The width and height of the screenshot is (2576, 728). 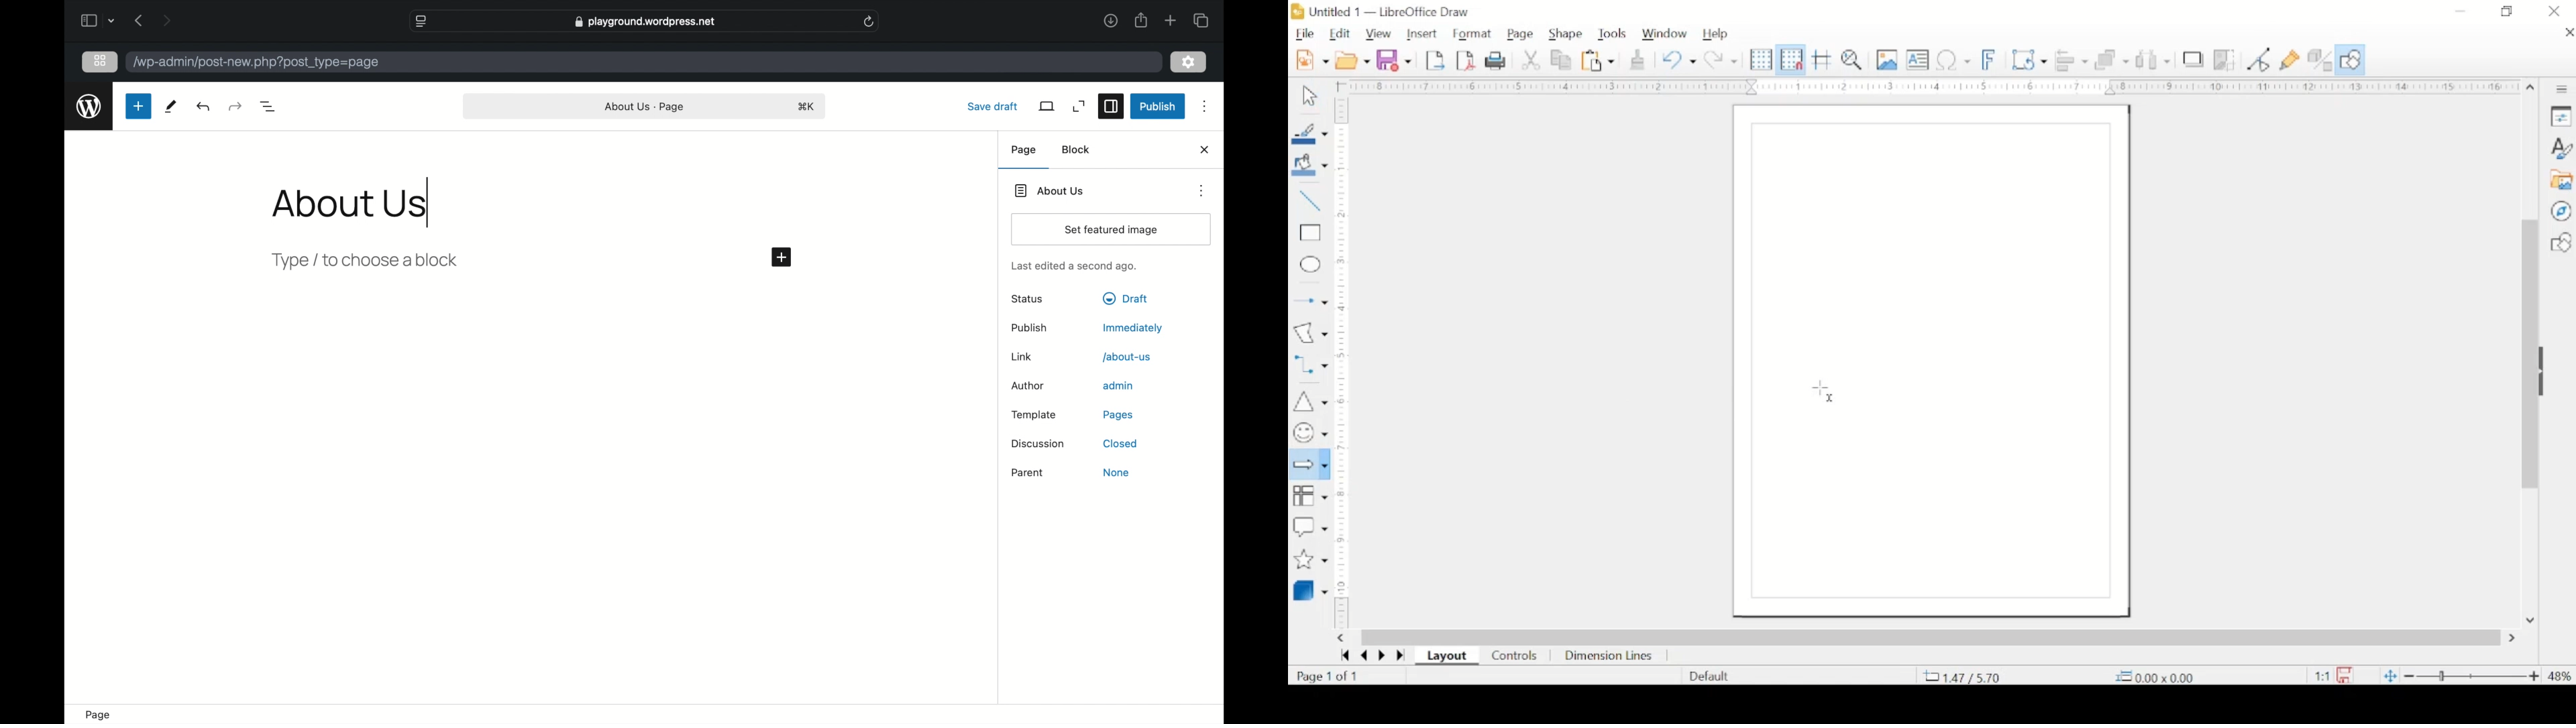 What do you see at coordinates (1562, 60) in the screenshot?
I see `copy` at bounding box center [1562, 60].